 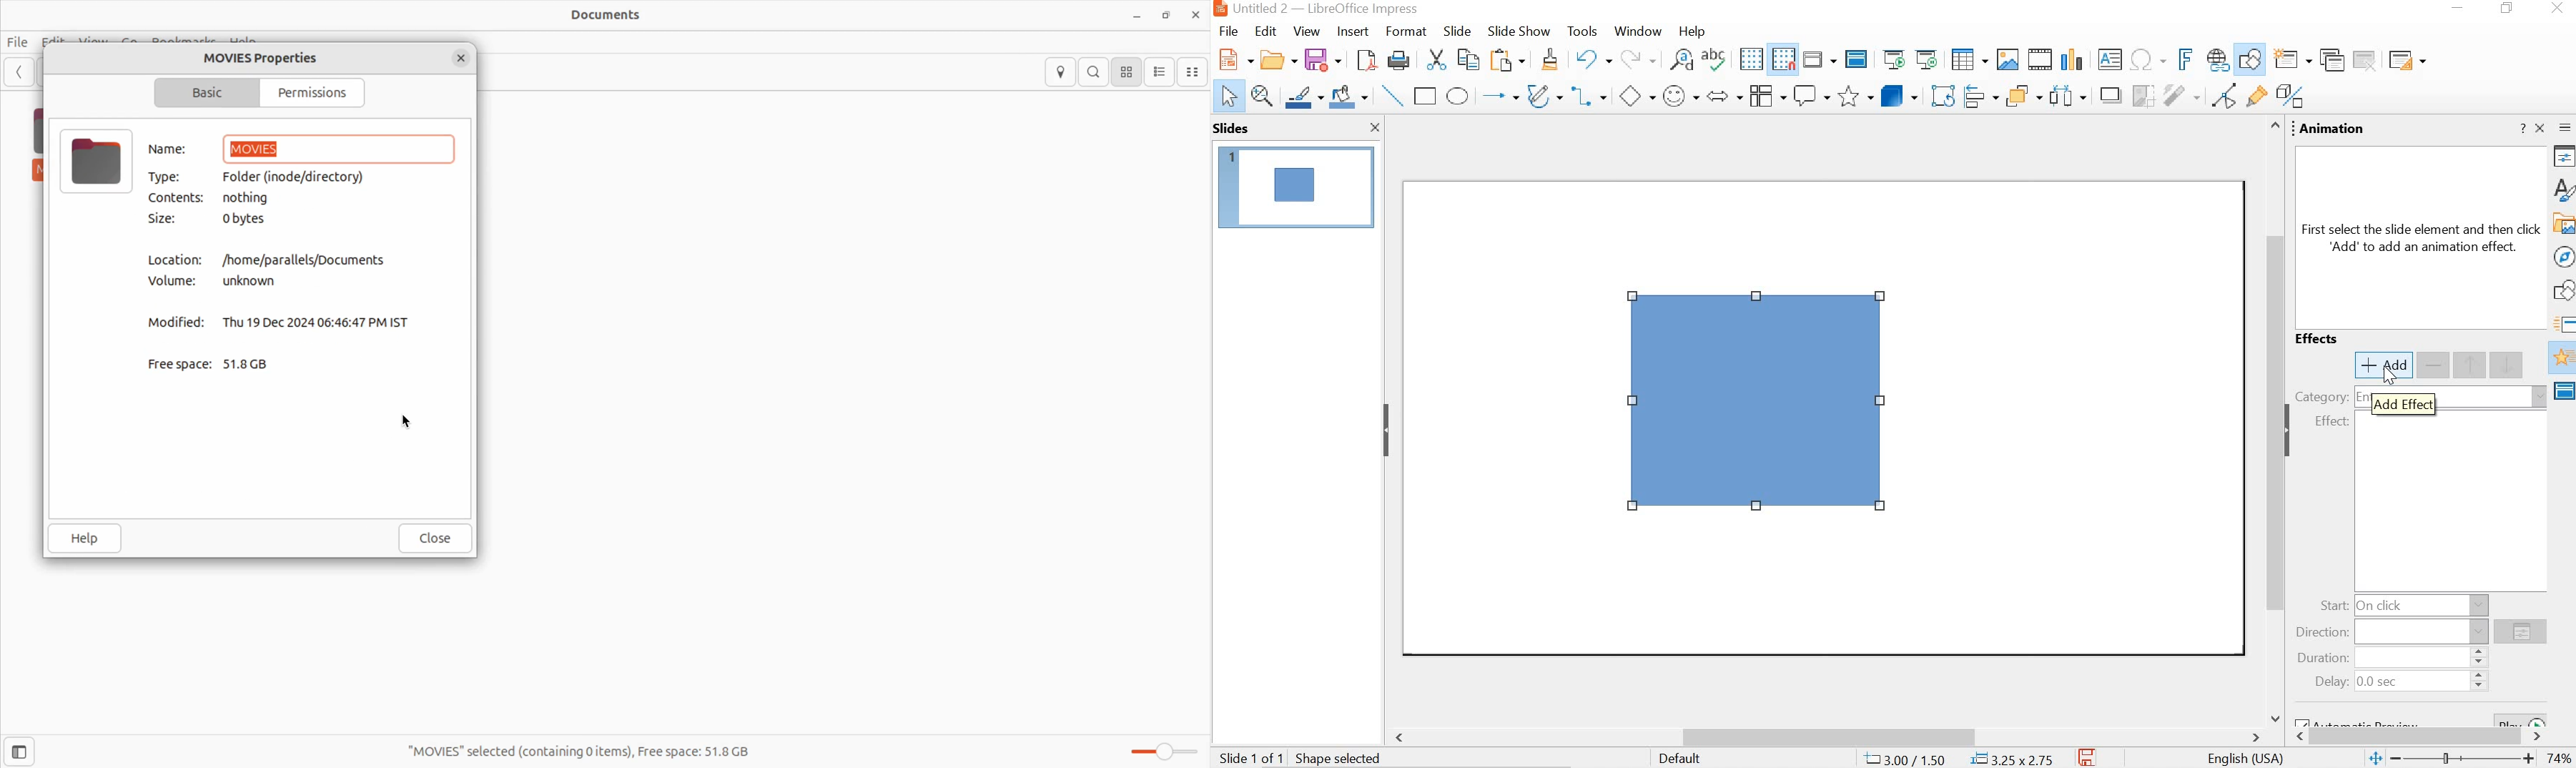 I want to click on animation, so click(x=2335, y=128).